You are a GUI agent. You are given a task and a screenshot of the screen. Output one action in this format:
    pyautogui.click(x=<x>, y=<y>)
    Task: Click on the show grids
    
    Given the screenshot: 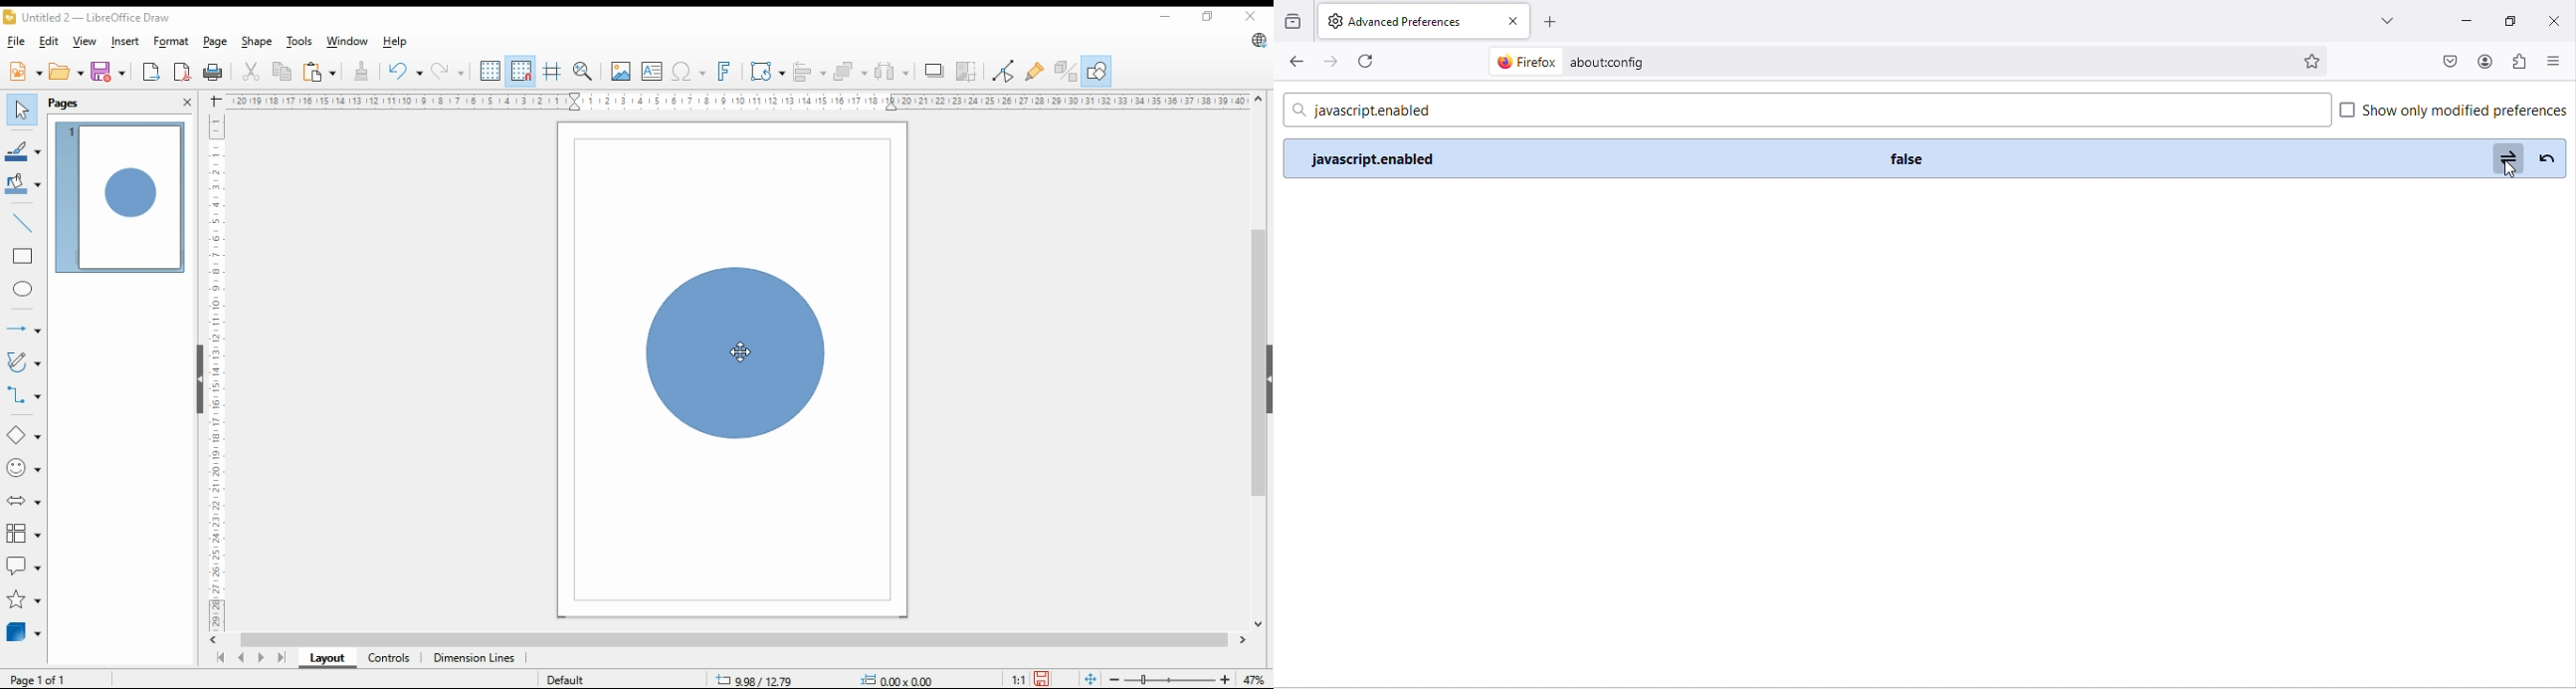 What is the action you would take?
    pyautogui.click(x=491, y=72)
    